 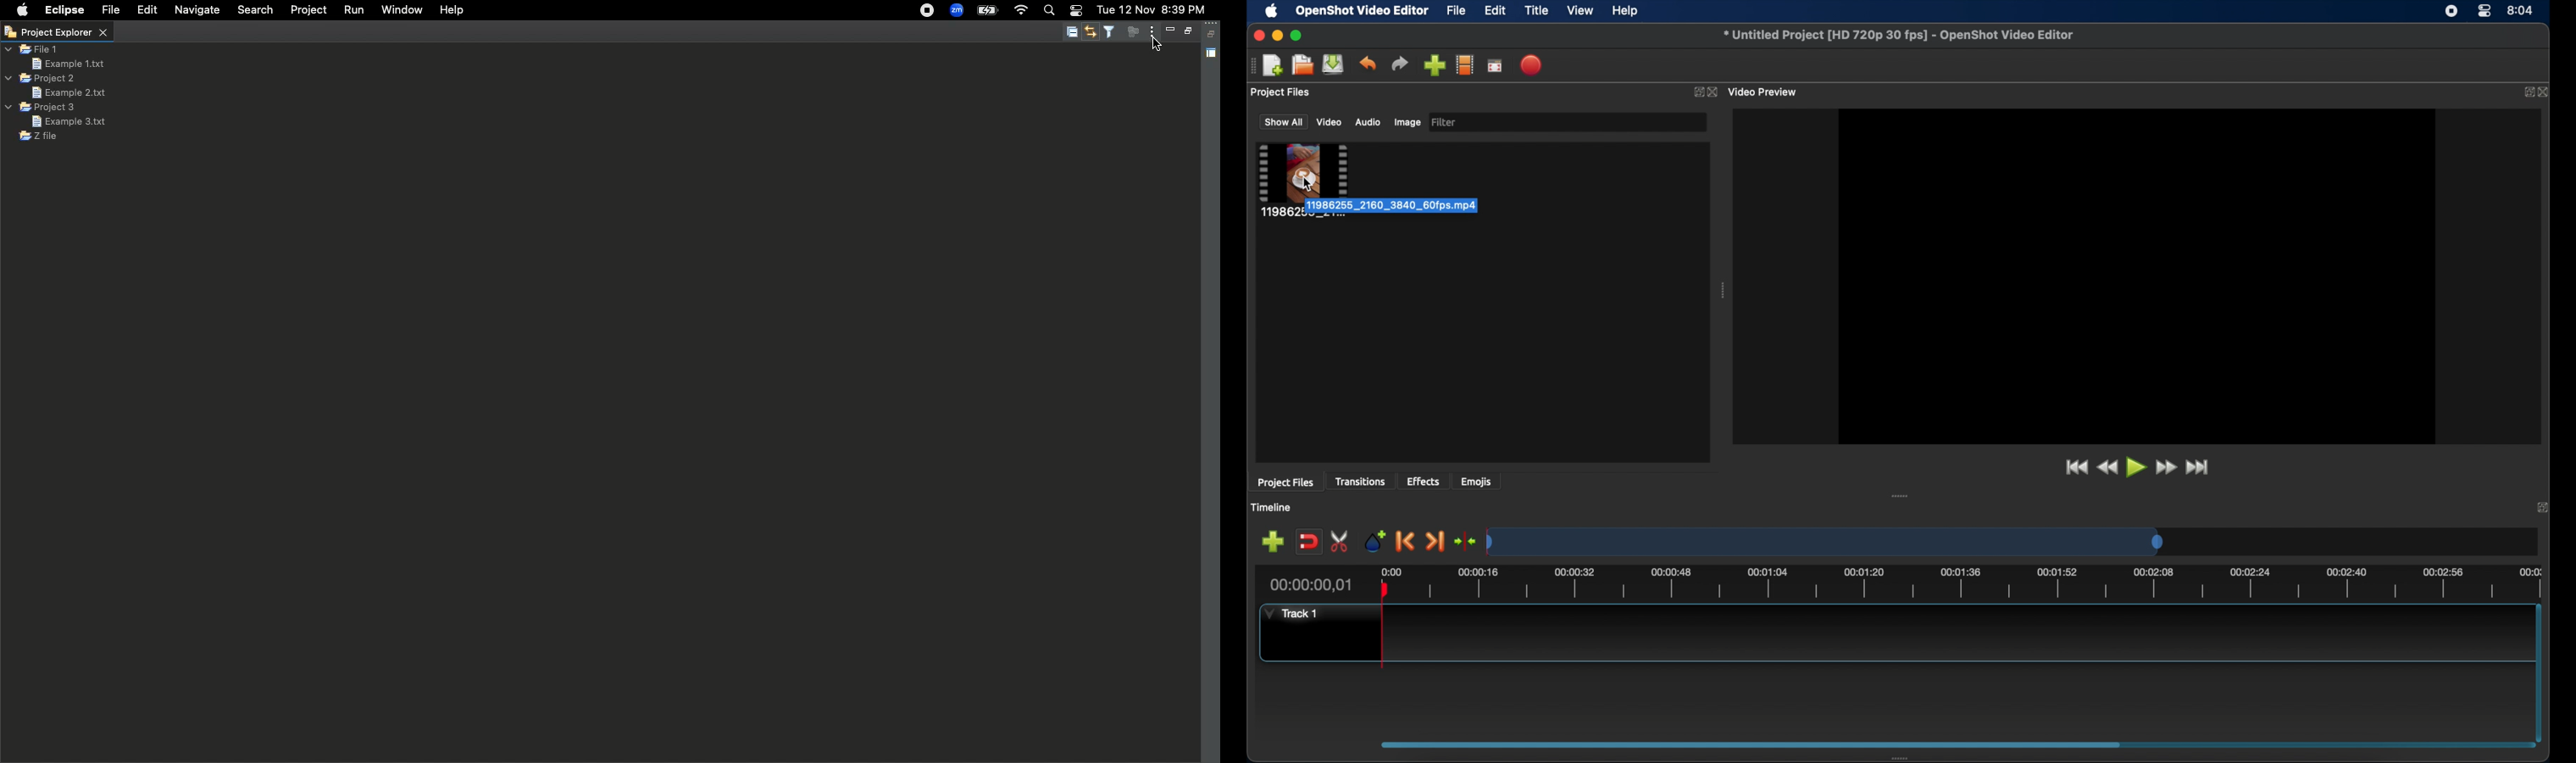 I want to click on export video, so click(x=1532, y=65).